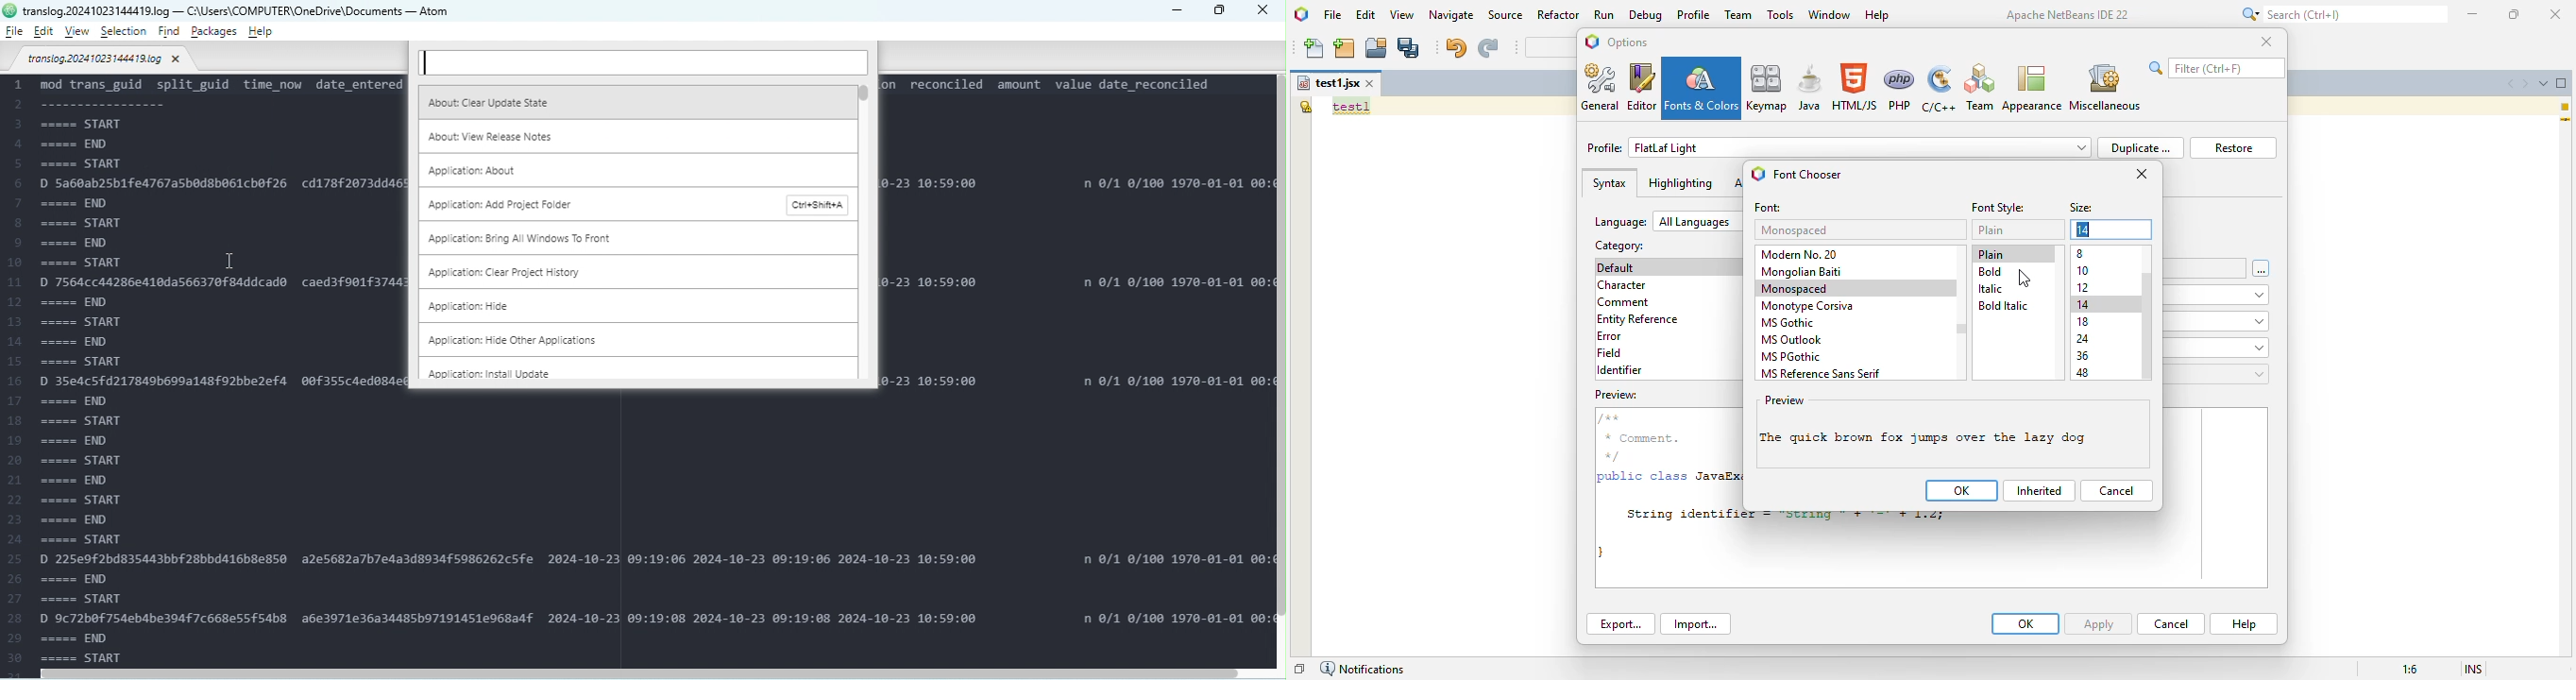  I want to click on File content - The code appears to be related to data entries or logs, possibly from a database or system process. It includes elements like:  START/END: Markers indicating the beginning and end of a data record. GUIDs (Globally Unique Identifiers): Long strings of characters that uniquely identify each record. Timestamps: Dates and times associated with the records, such as 2024-10-23 09:14:29. Counters/Indexes: Values like "n 0/1 100" or "0/1 100", which might indicate record numbers or positions. Date Codes: Such as 1970-01-01 00, which might represent default or initial dates. , so click(837, 528).